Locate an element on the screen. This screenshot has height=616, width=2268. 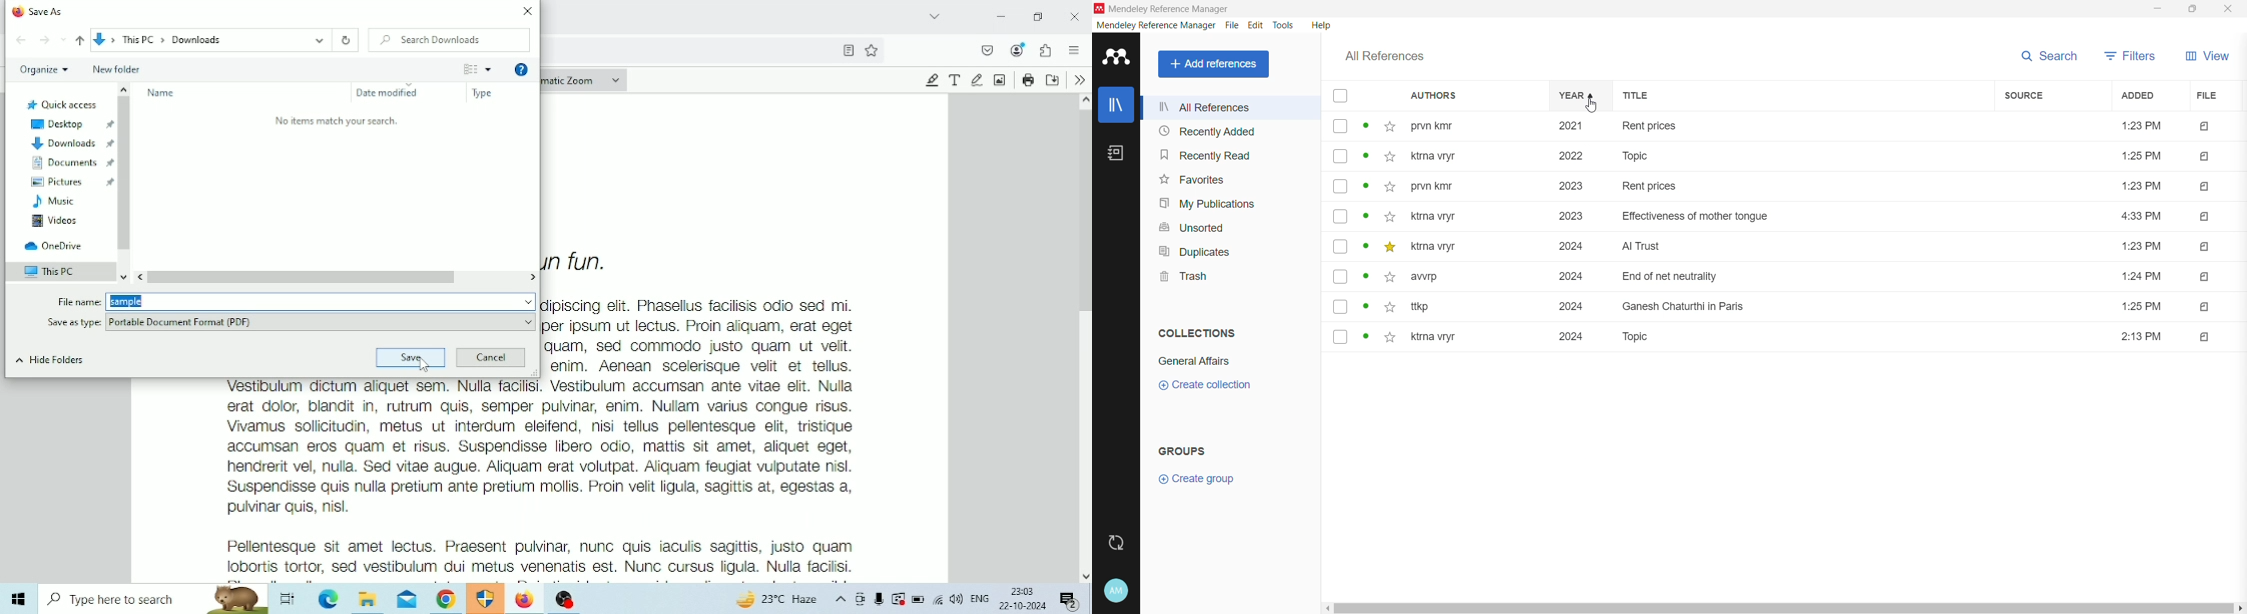
Collection Name is located at coordinates (1192, 362).